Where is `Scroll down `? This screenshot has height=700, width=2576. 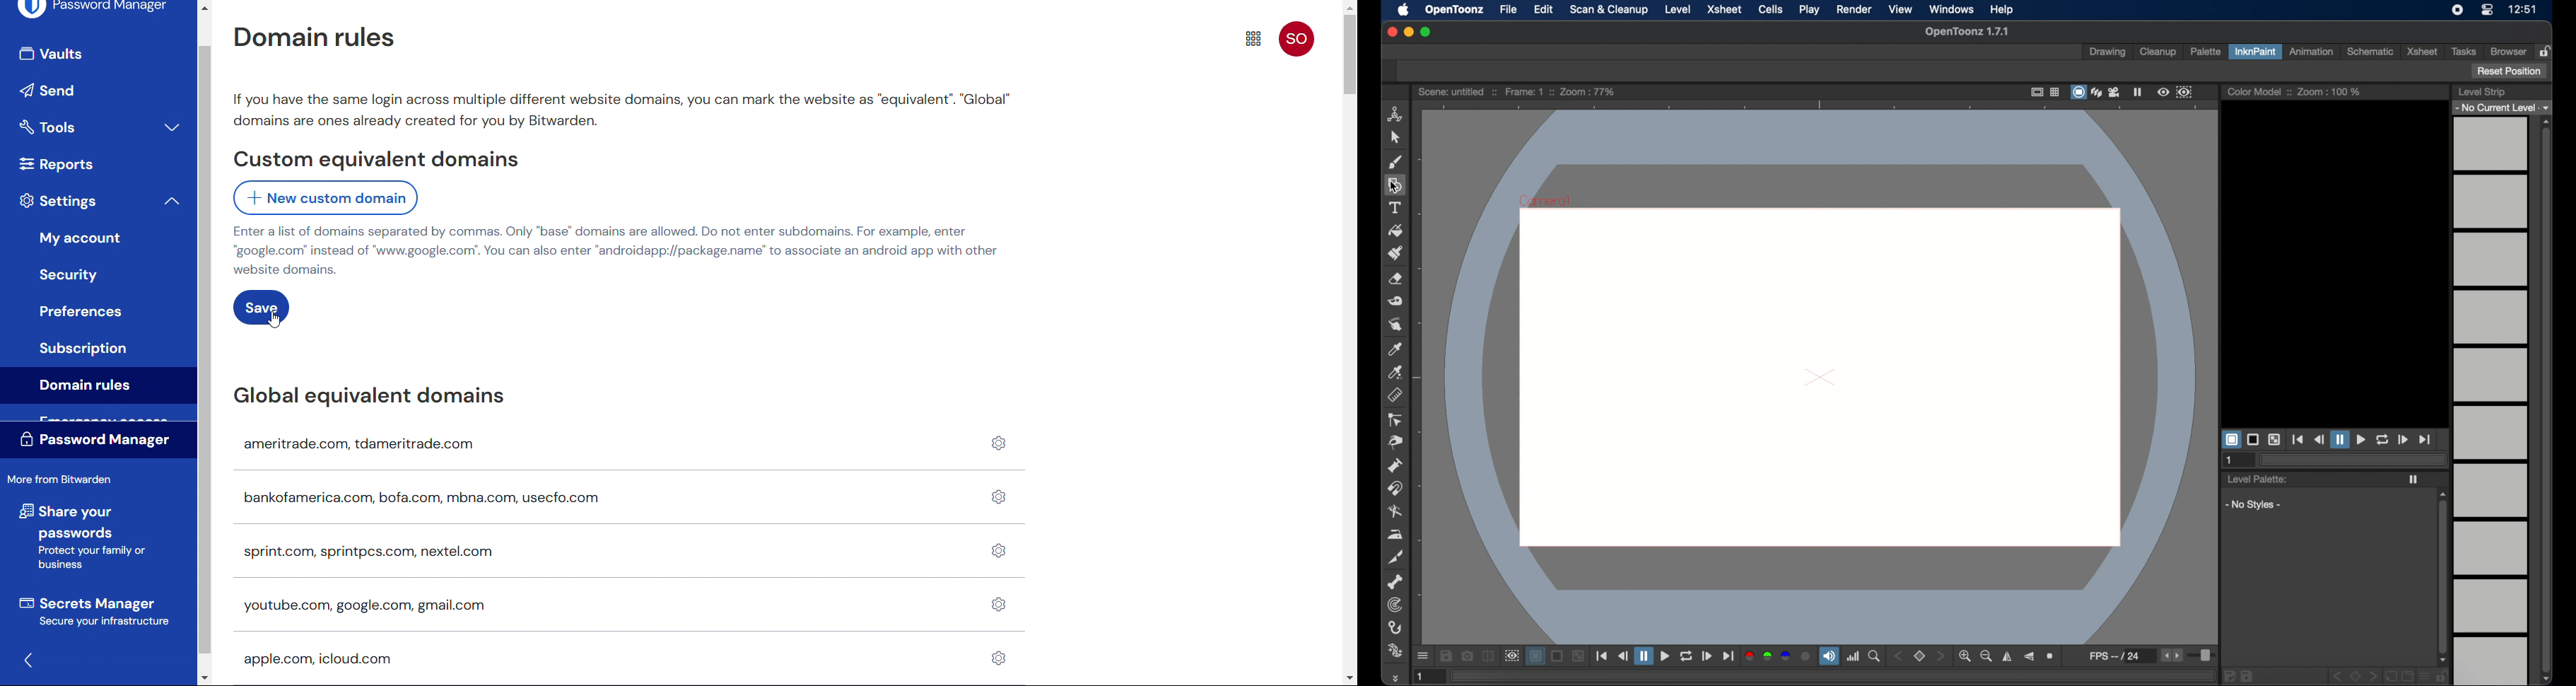 Scroll down  is located at coordinates (1349, 679).